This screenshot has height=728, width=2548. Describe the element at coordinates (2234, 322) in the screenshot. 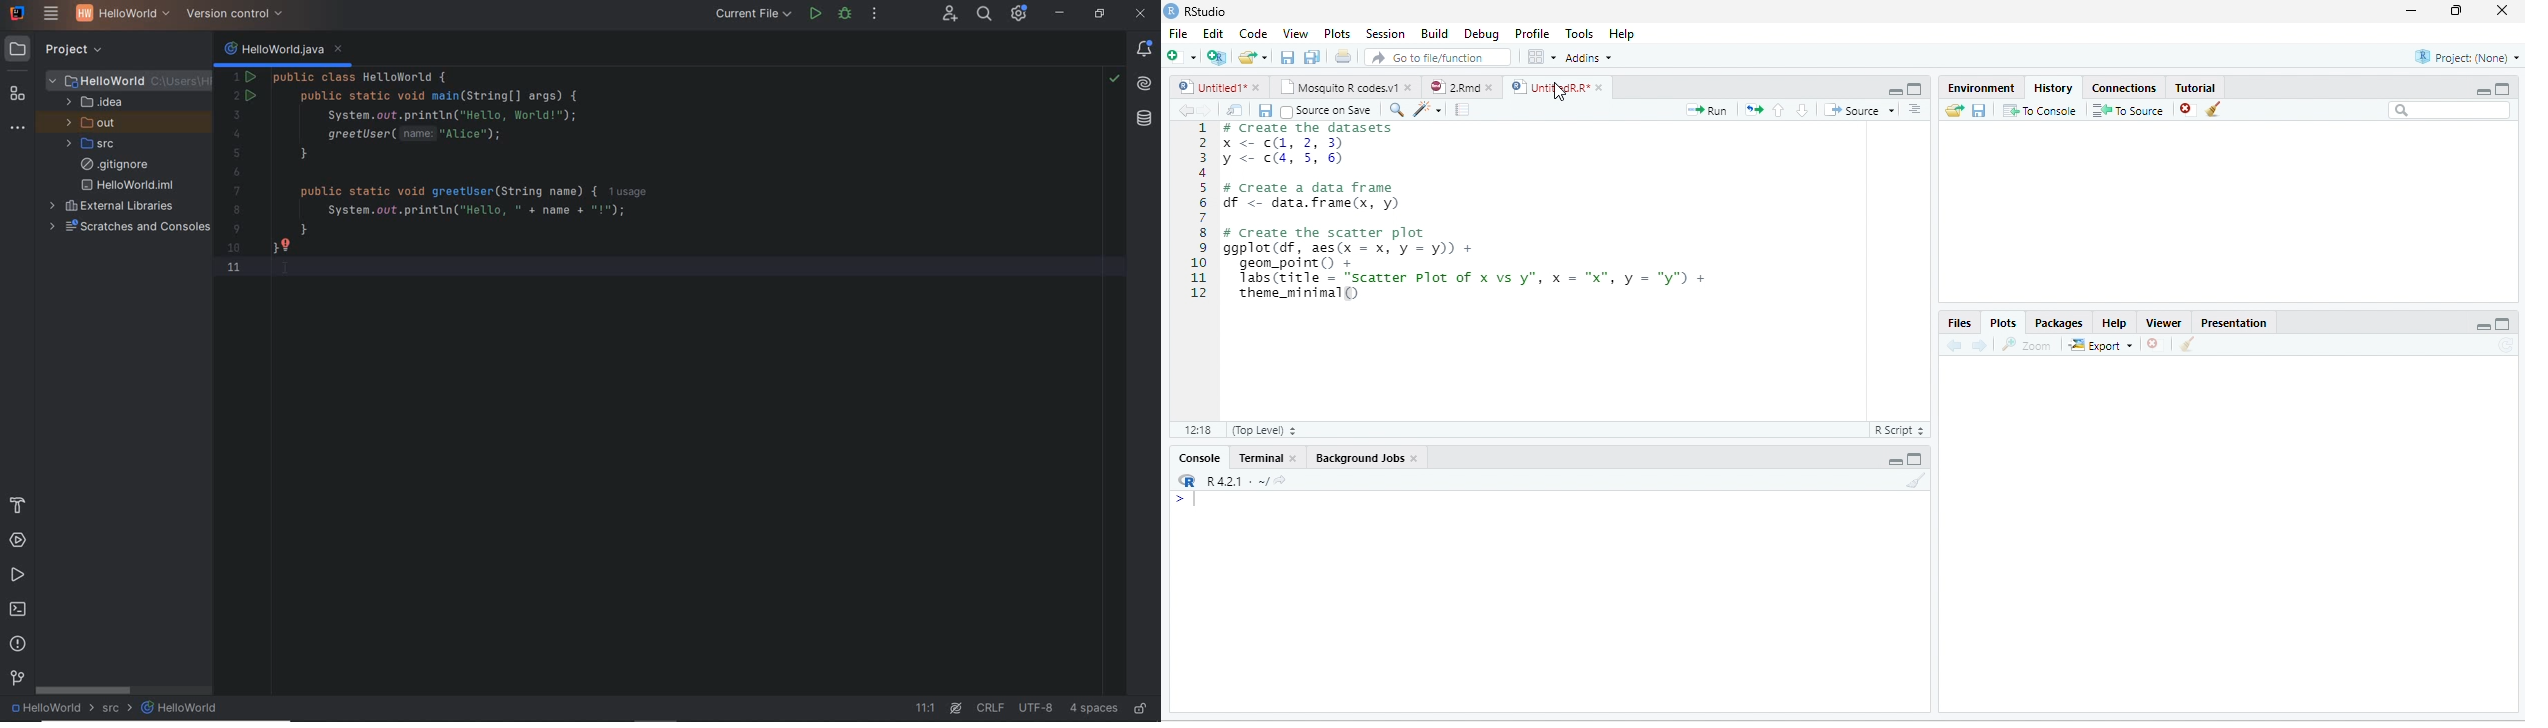

I see `Presentation` at that location.